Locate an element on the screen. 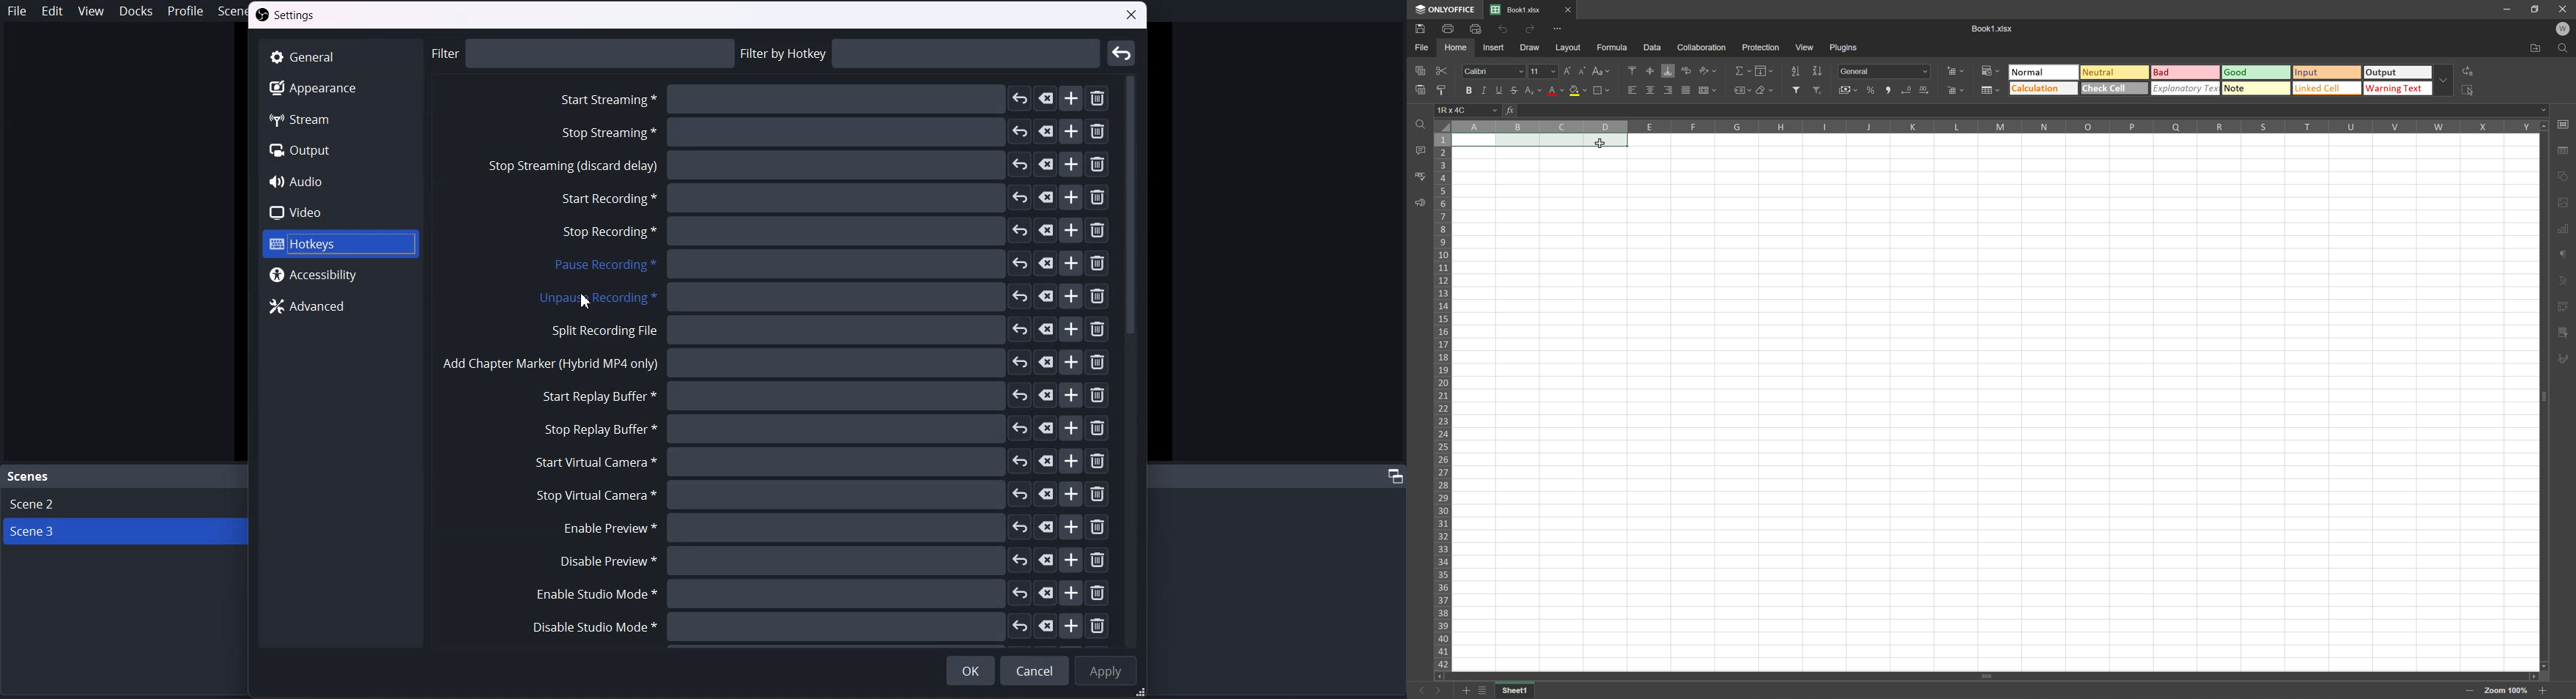 The width and height of the screenshot is (2576, 700). Insert cells is located at coordinates (1954, 69).